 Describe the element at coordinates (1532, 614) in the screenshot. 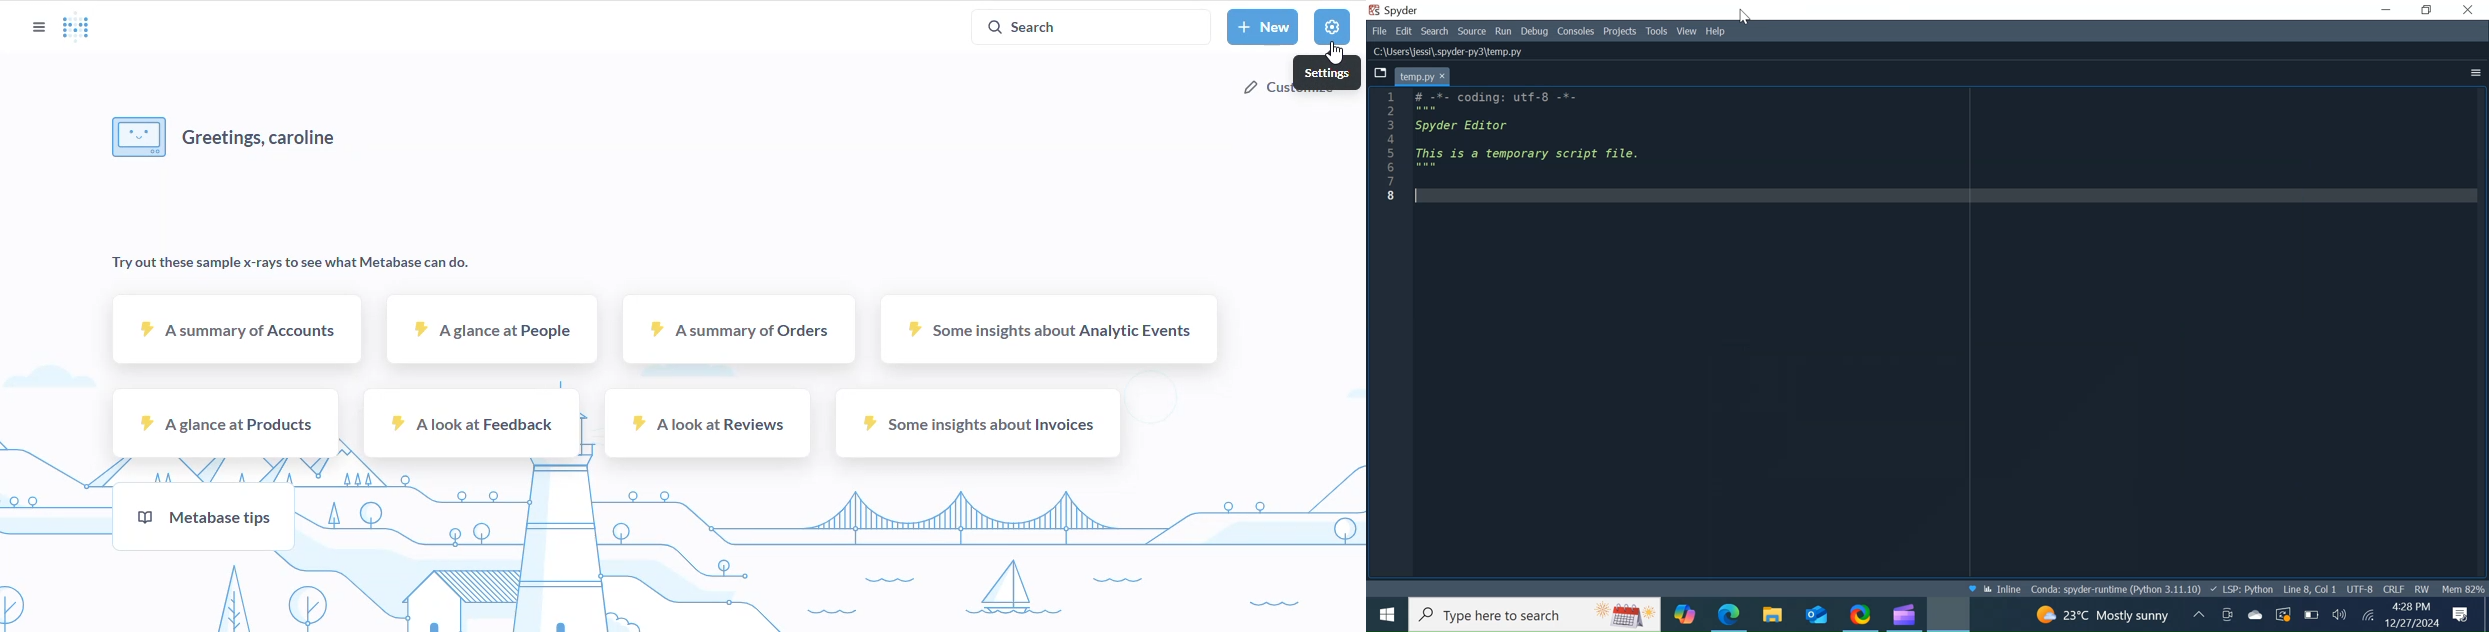

I see `Search` at that location.